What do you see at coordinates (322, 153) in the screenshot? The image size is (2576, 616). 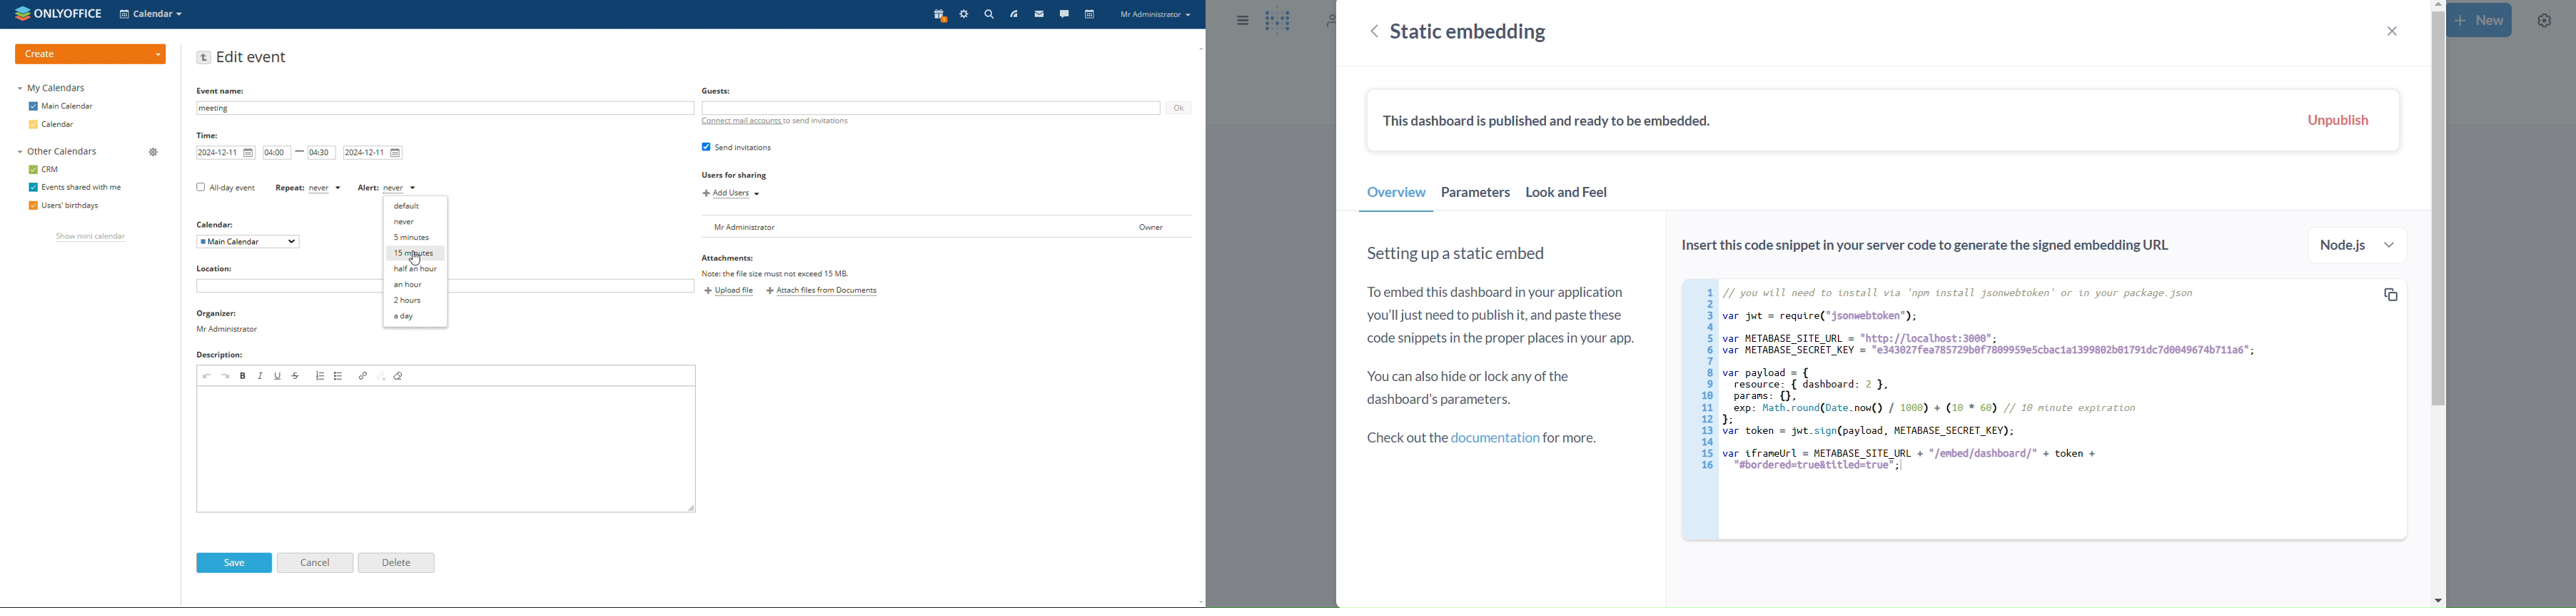 I see `end time` at bounding box center [322, 153].